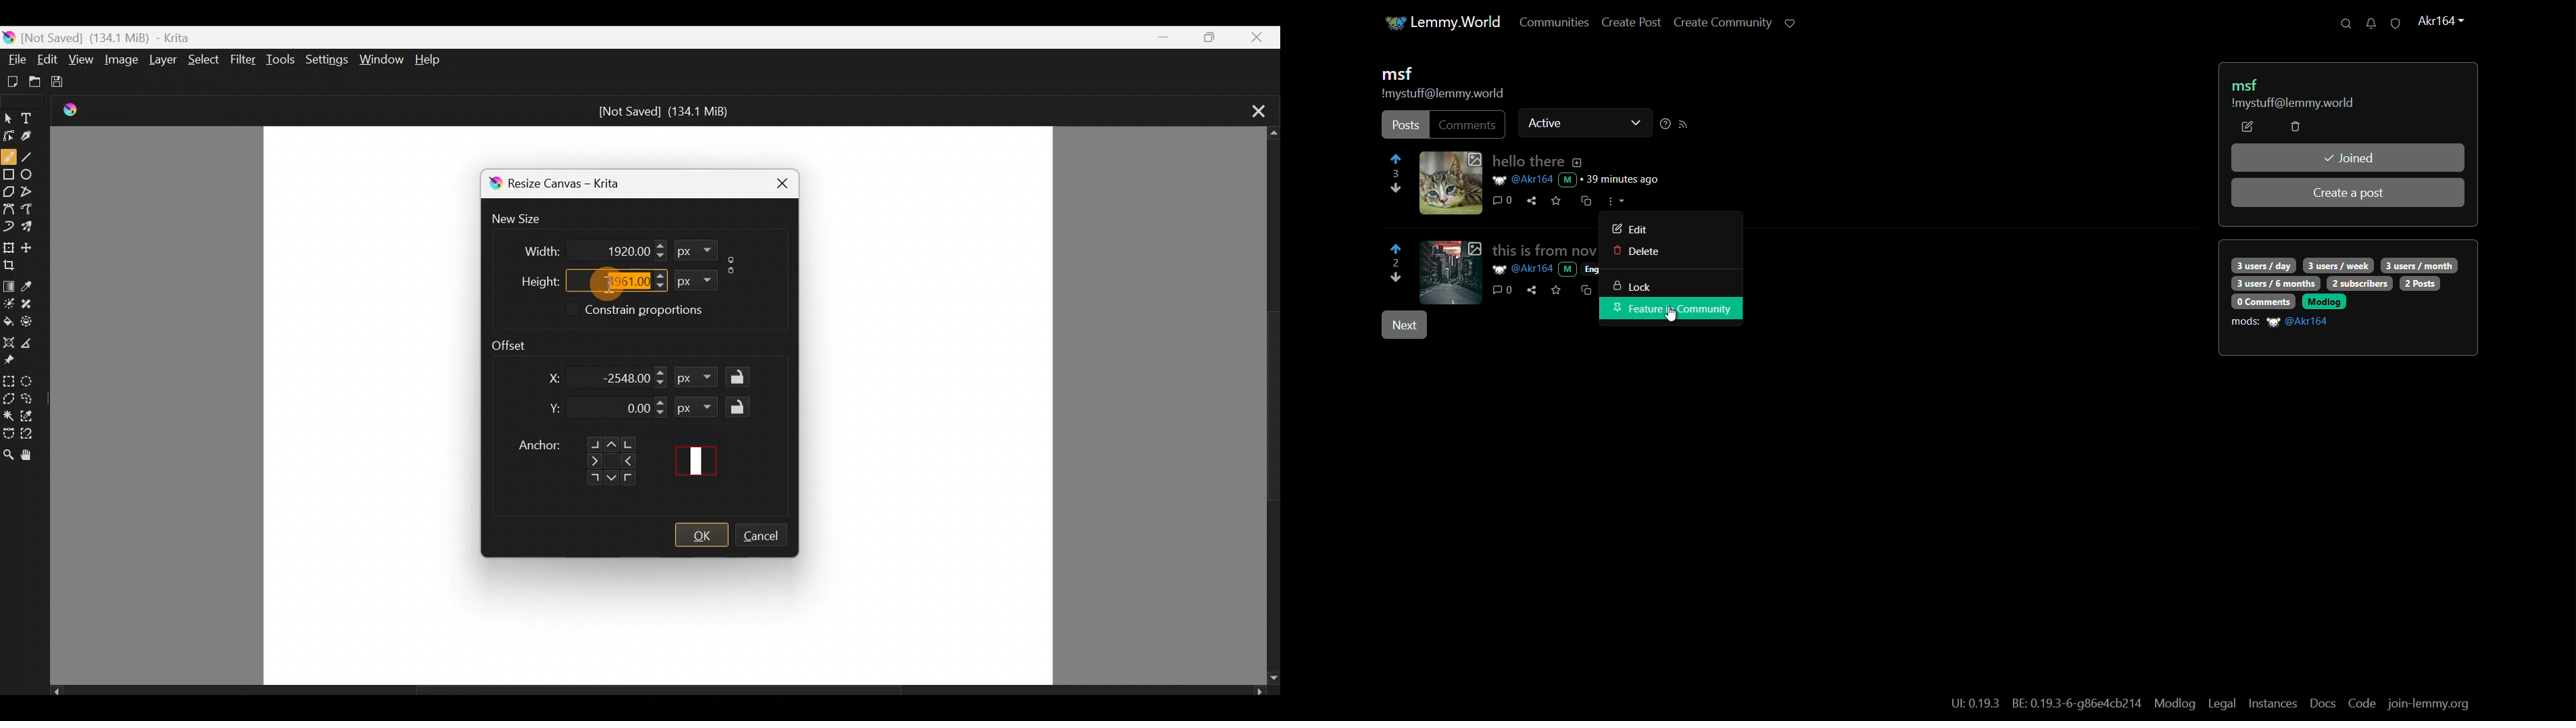 The width and height of the screenshot is (2576, 728). What do you see at coordinates (2430, 705) in the screenshot?
I see `join lemmy.org` at bounding box center [2430, 705].